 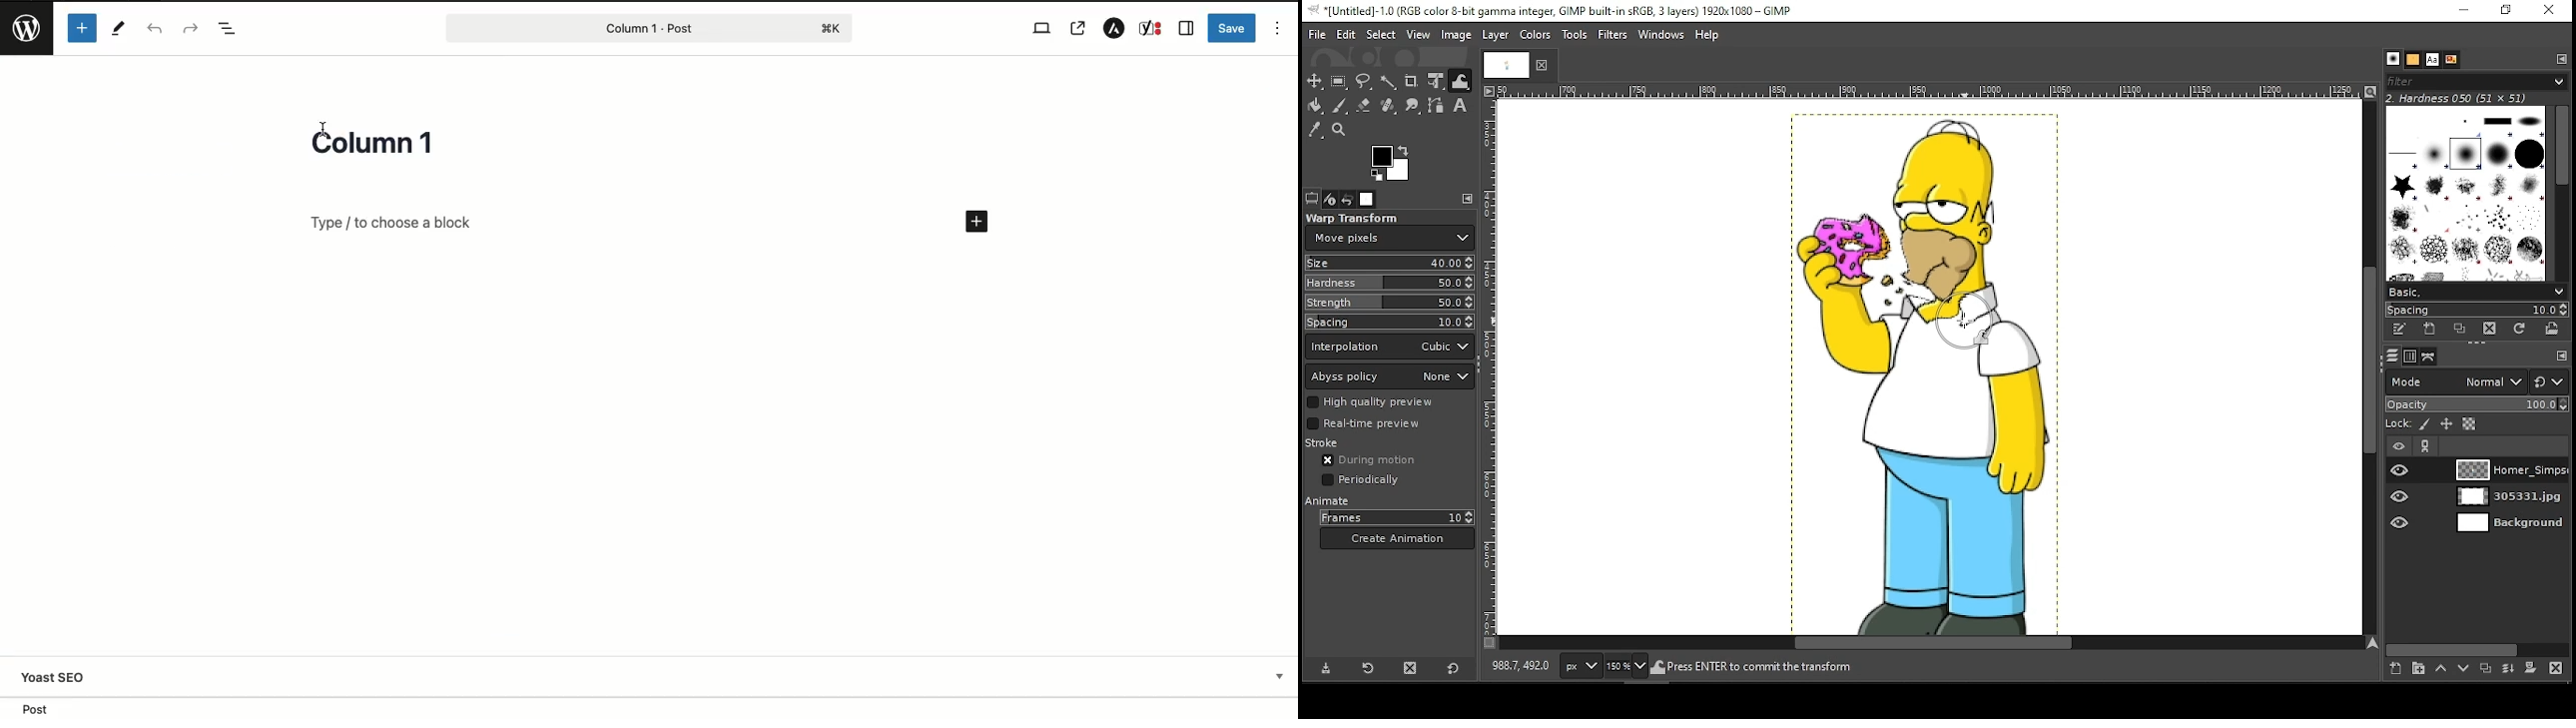 I want to click on scroll bar, so click(x=2564, y=194).